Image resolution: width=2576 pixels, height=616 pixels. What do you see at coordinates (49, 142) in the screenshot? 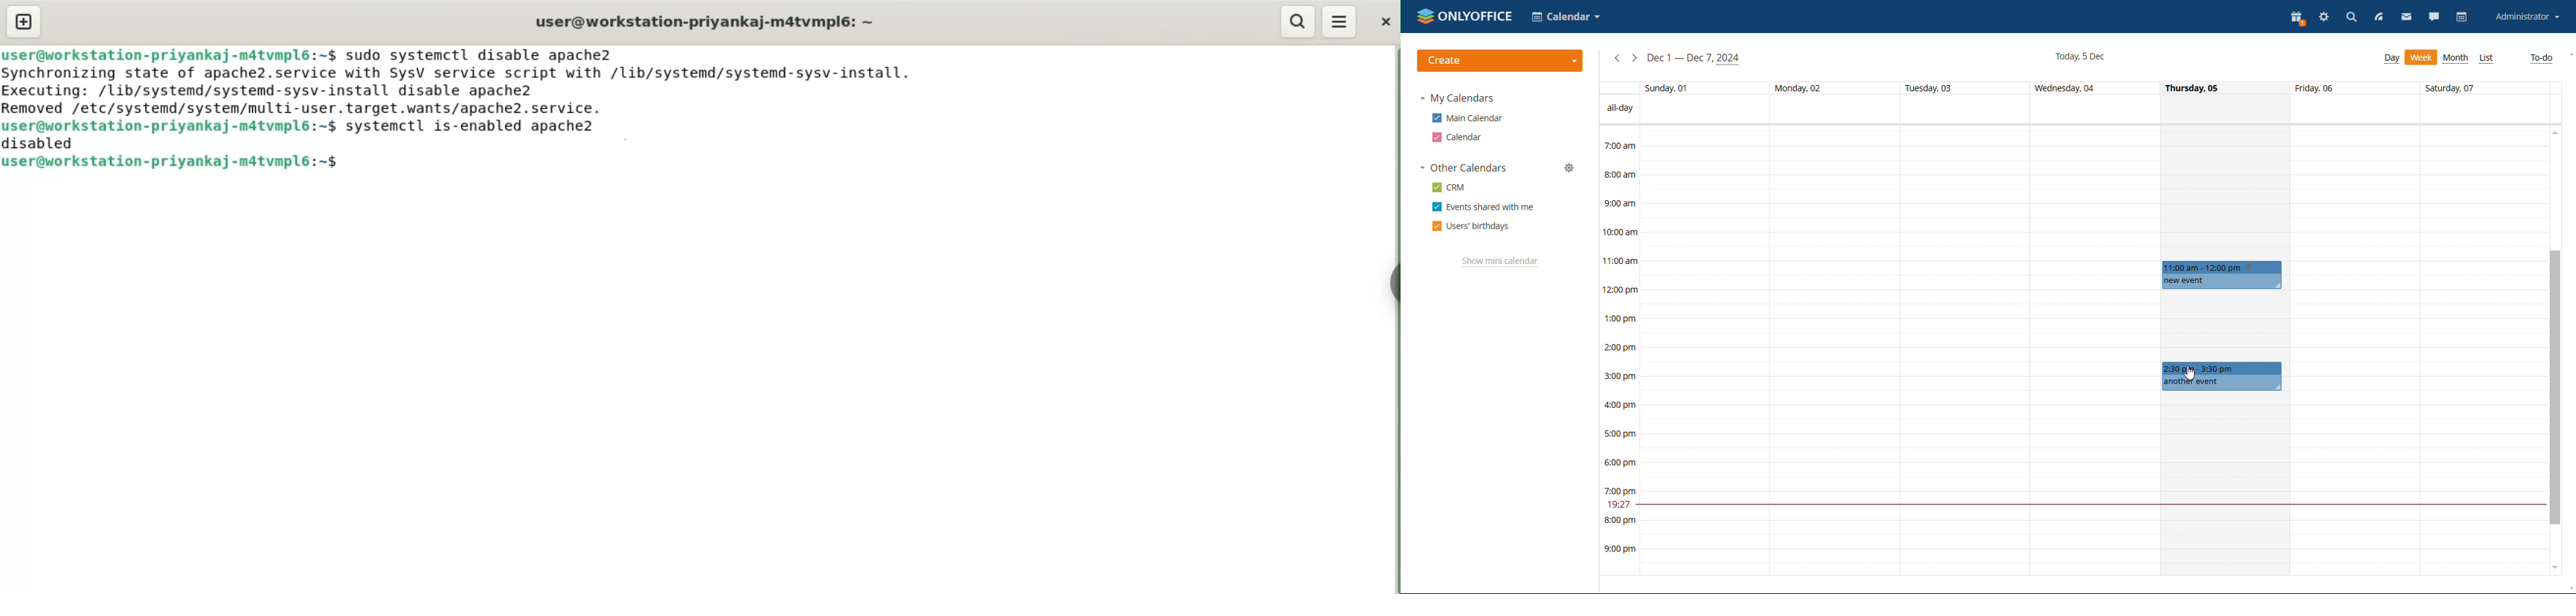
I see `disabled` at bounding box center [49, 142].